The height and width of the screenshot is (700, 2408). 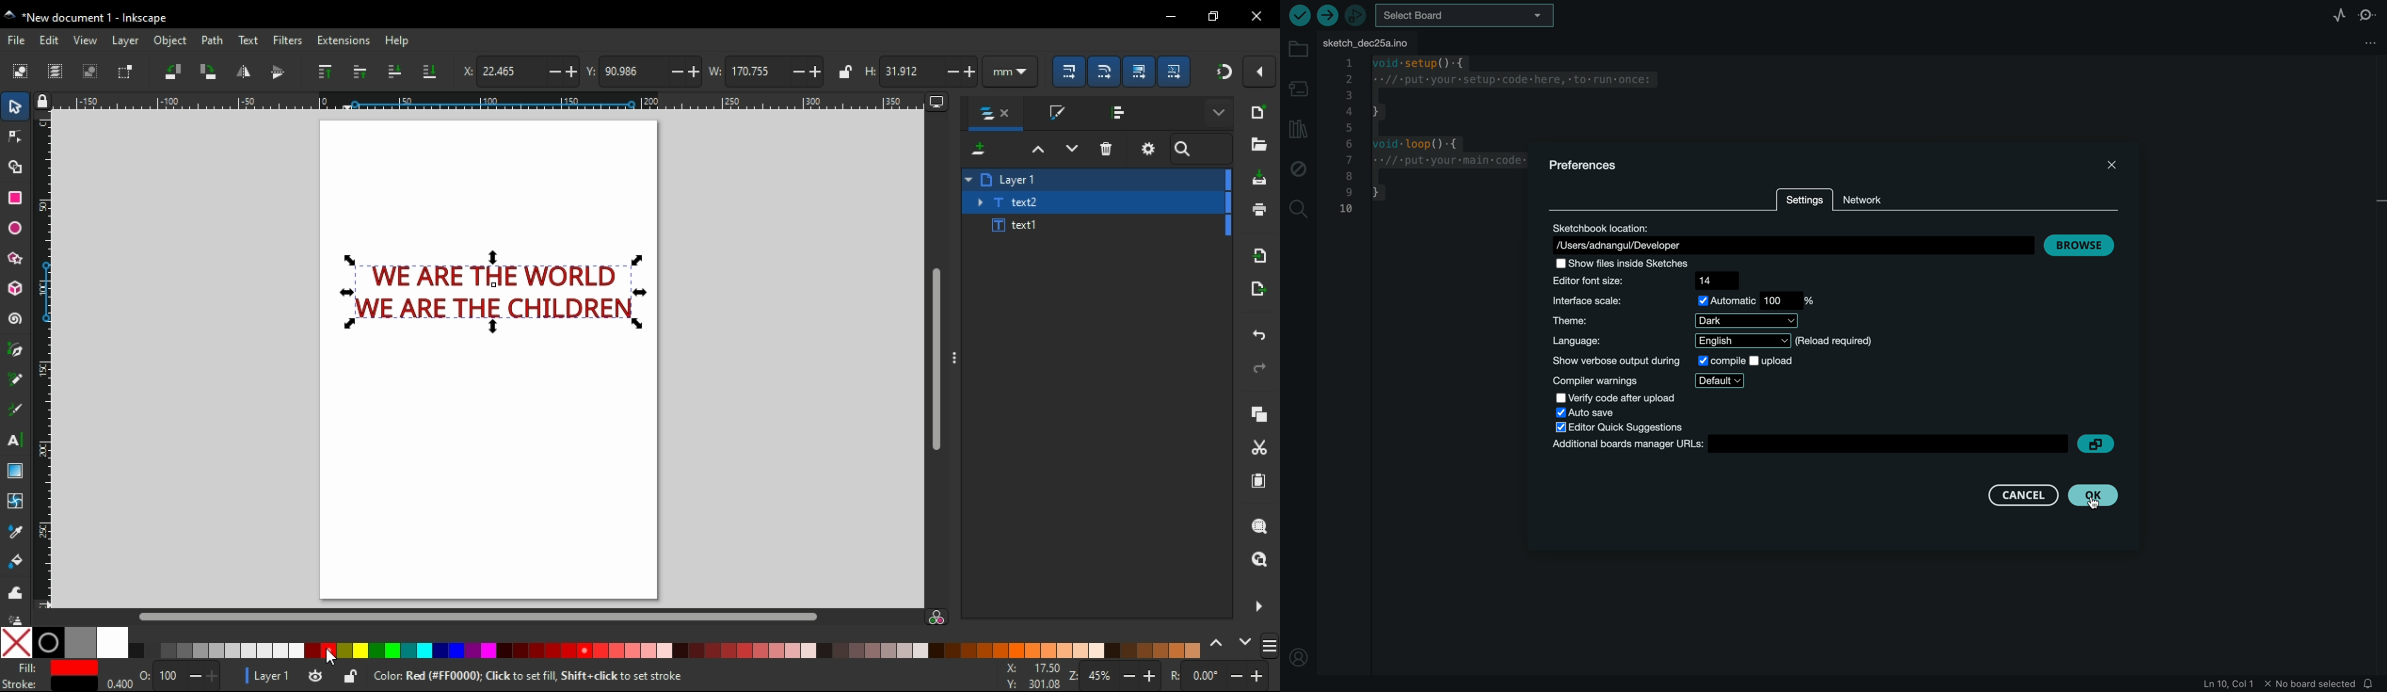 What do you see at coordinates (1120, 111) in the screenshot?
I see `align and distribute` at bounding box center [1120, 111].